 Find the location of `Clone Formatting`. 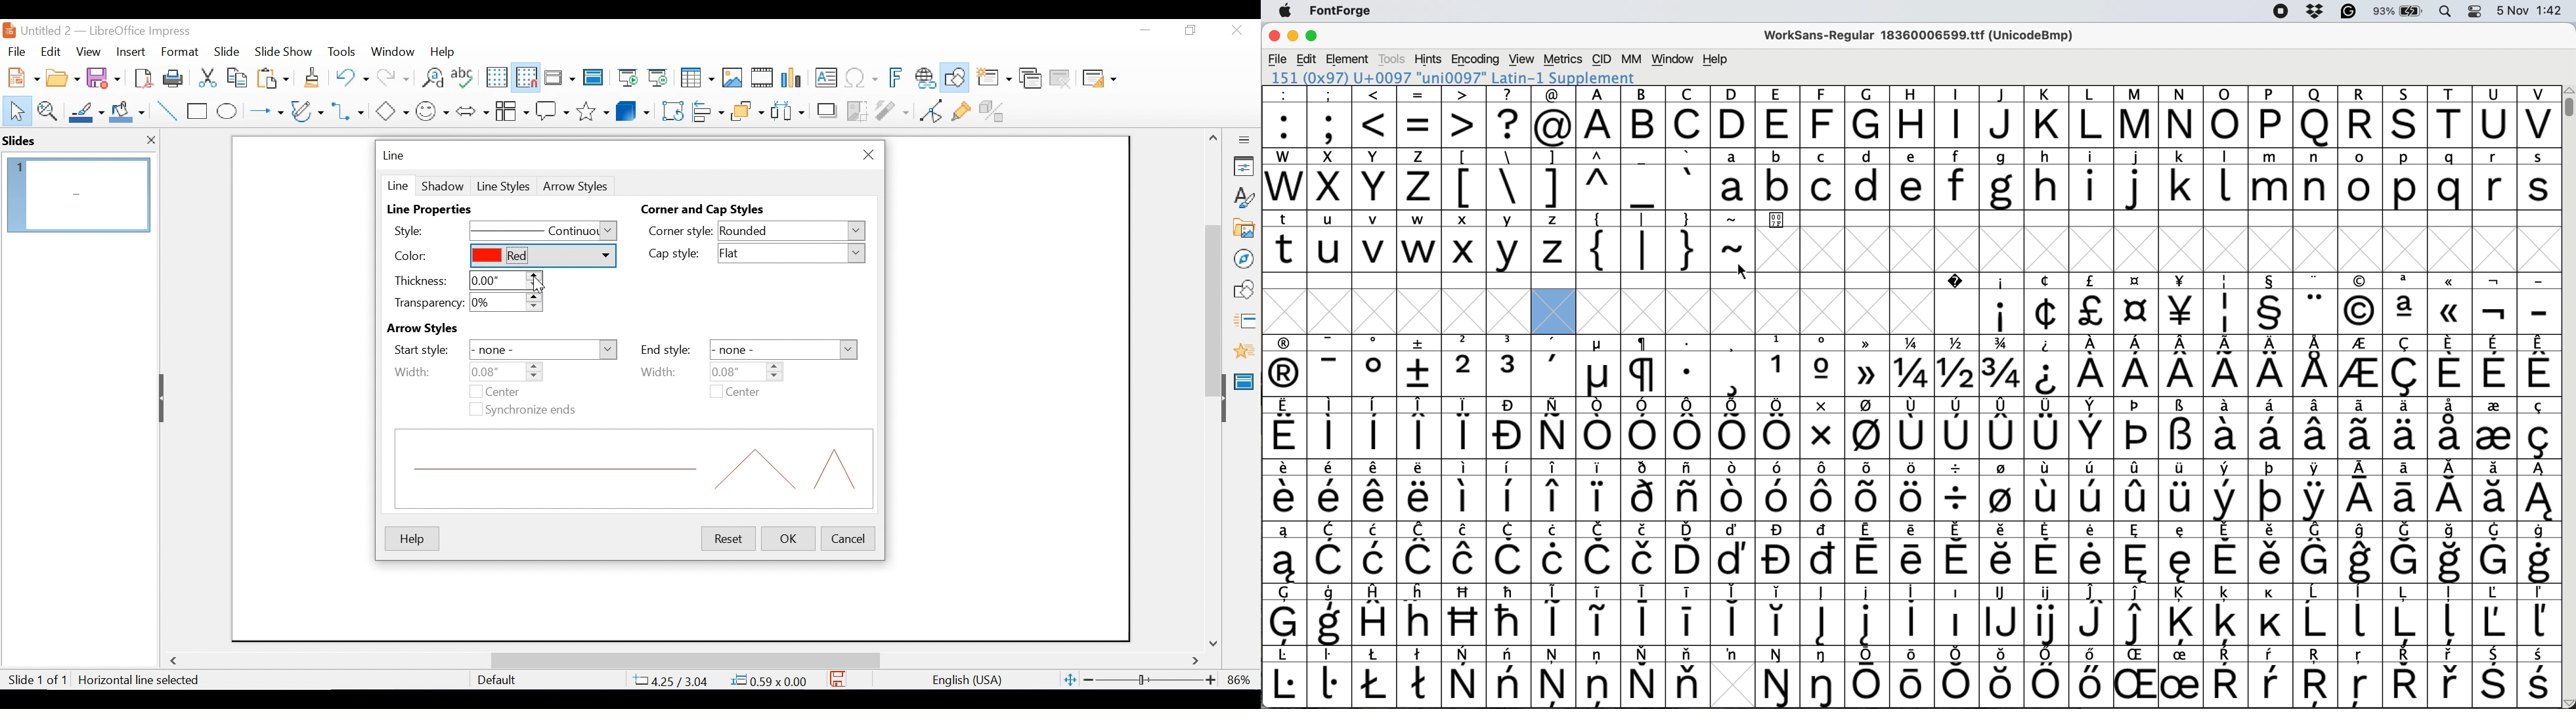

Clone Formatting is located at coordinates (313, 77).